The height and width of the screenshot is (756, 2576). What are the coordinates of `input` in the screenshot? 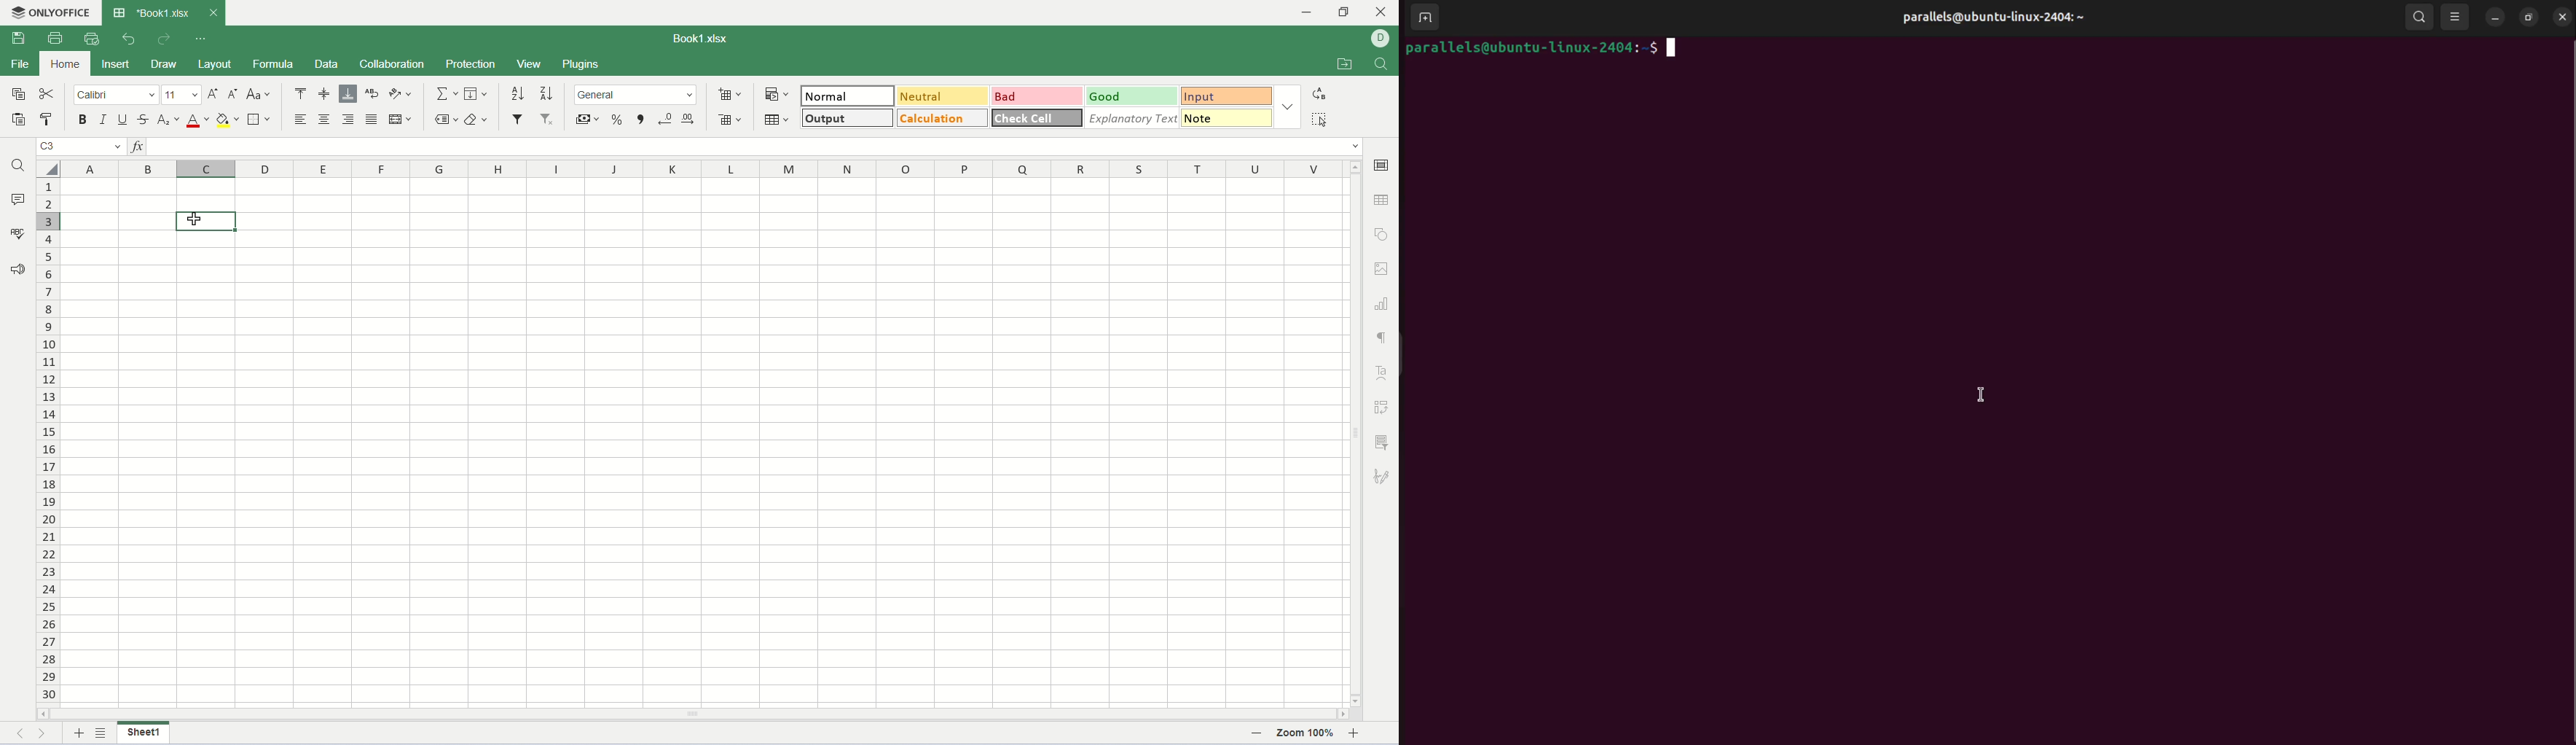 It's located at (1227, 95).